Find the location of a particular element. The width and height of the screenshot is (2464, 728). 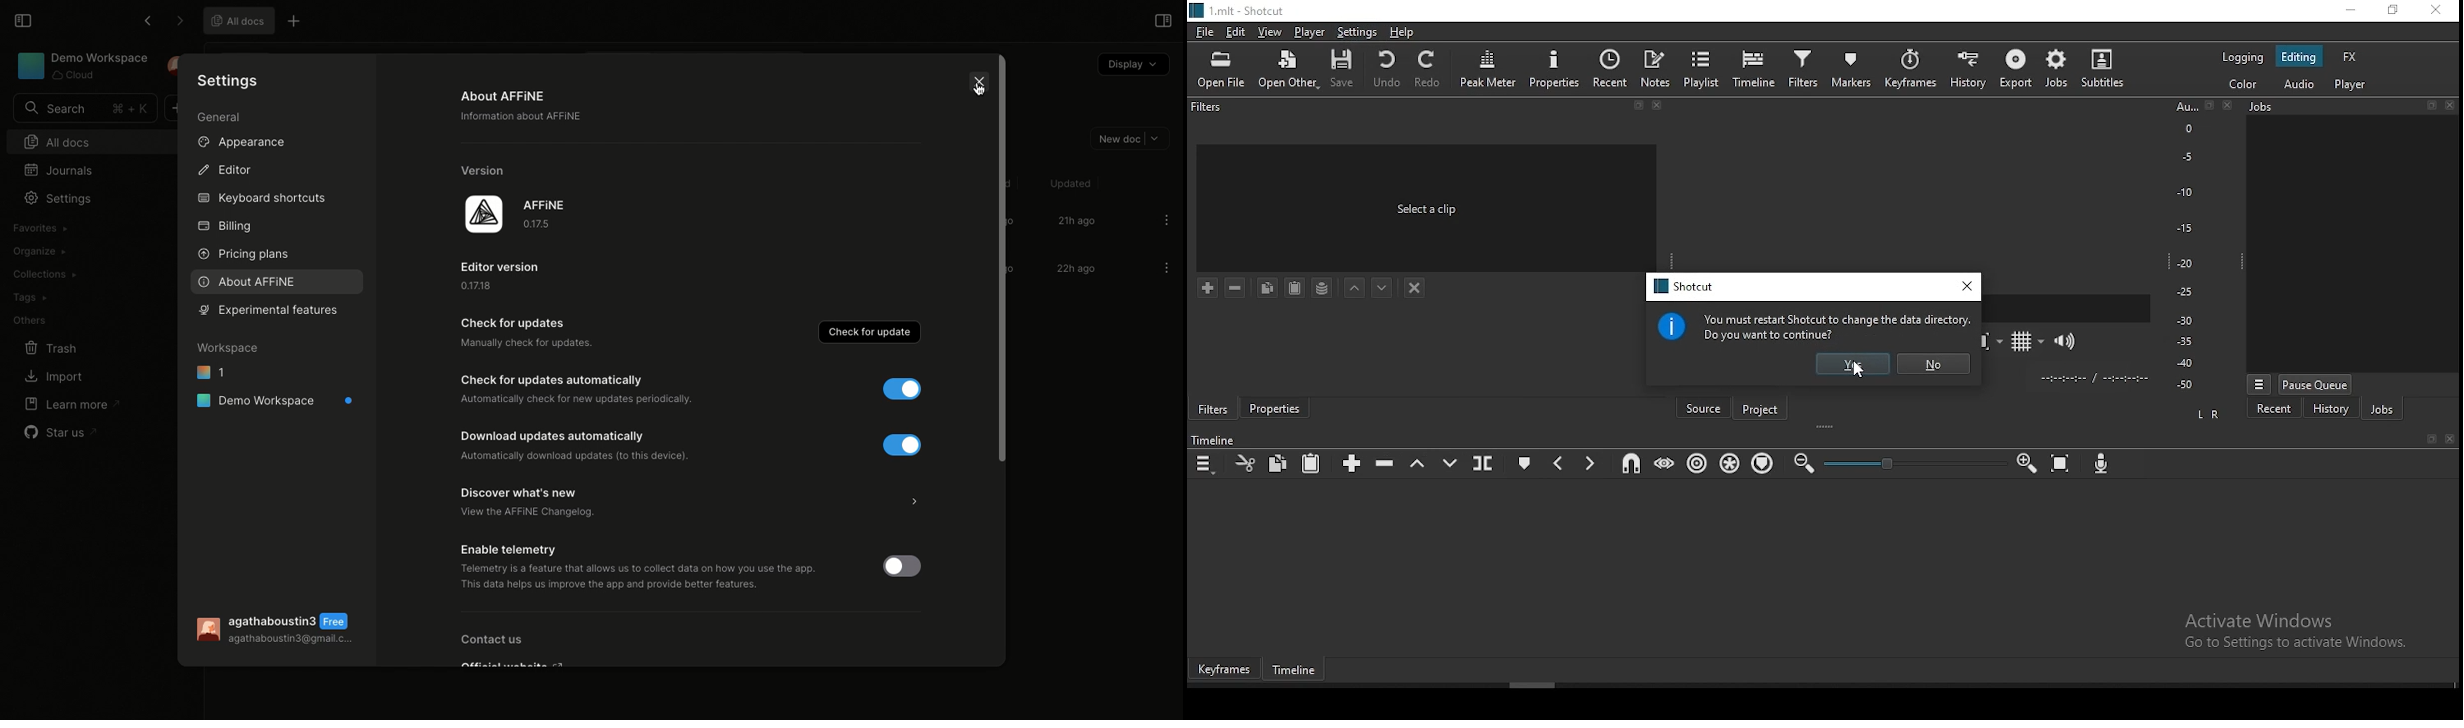

markers is located at coordinates (1854, 69).